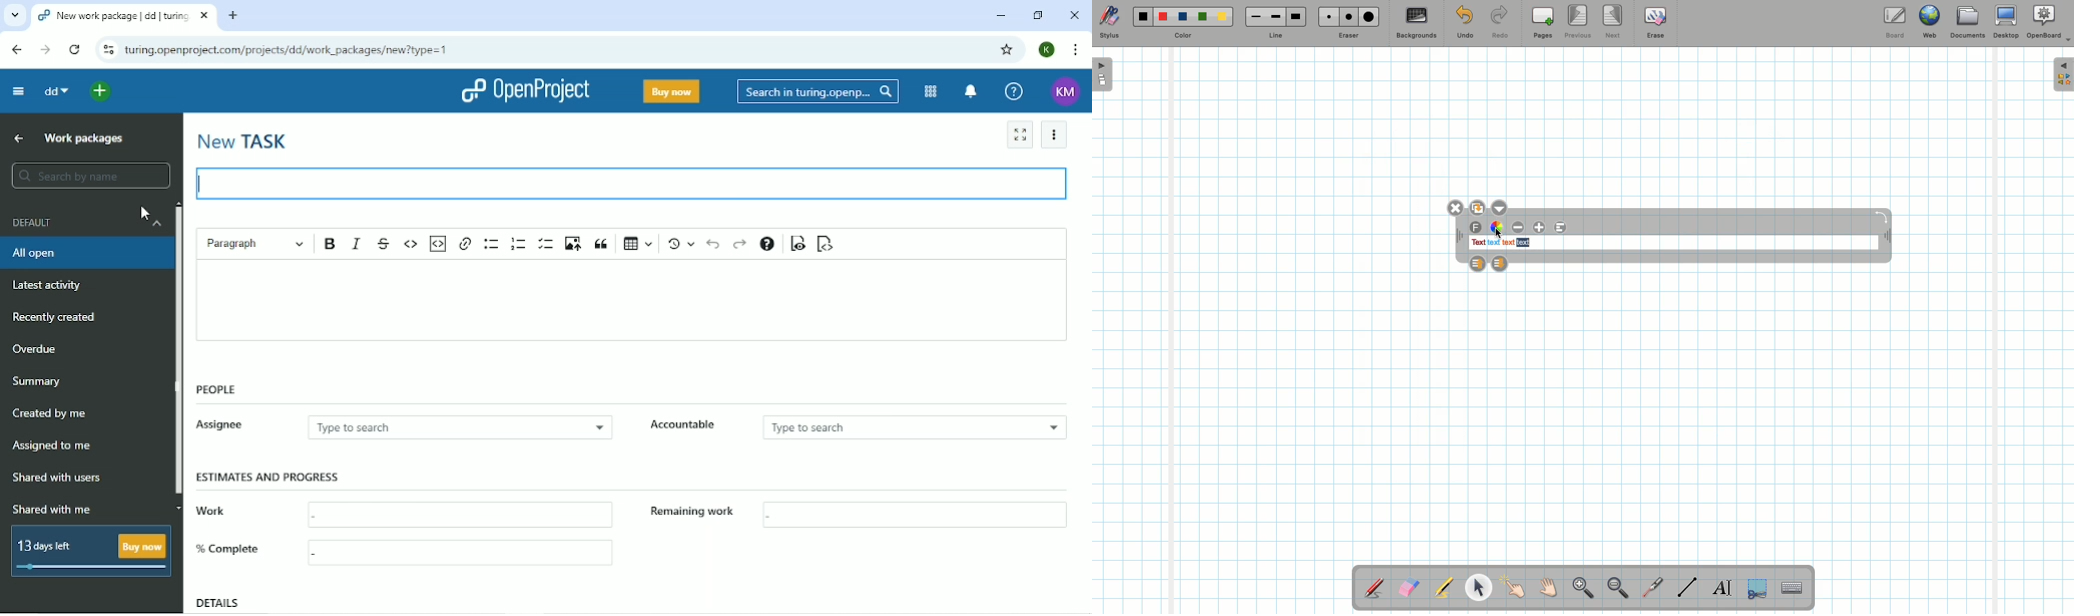 This screenshot has width=2100, height=616. What do you see at coordinates (255, 245) in the screenshot?
I see `Paragraph` at bounding box center [255, 245].